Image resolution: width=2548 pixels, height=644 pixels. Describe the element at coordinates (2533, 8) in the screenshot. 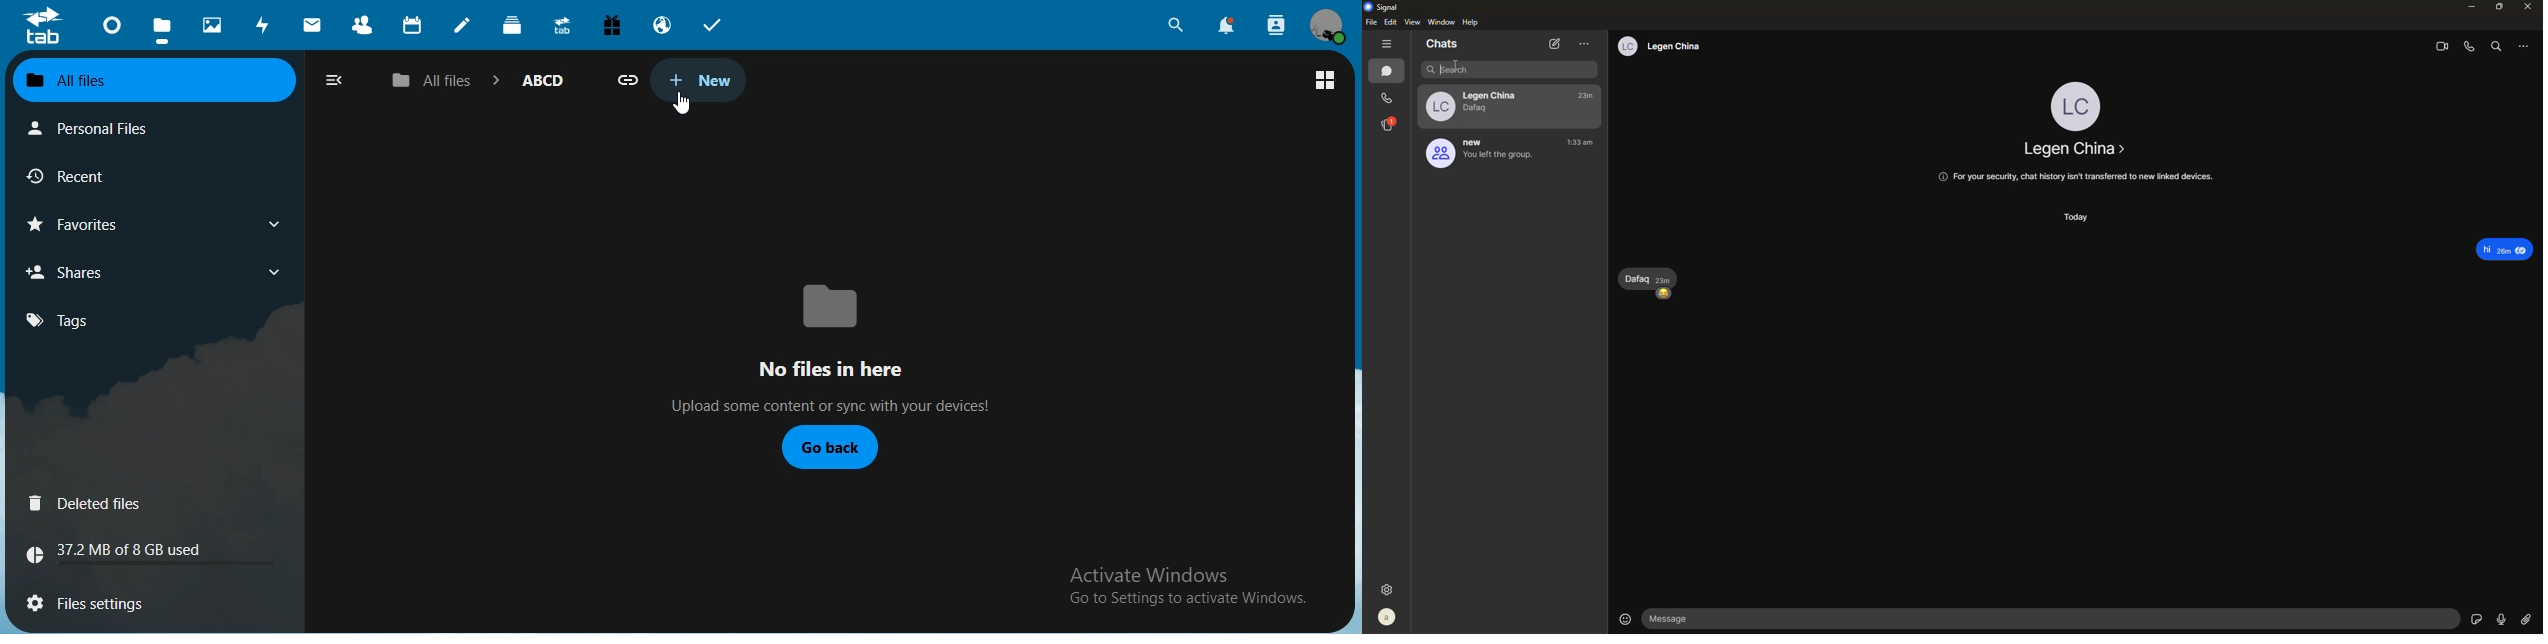

I see `close` at that location.